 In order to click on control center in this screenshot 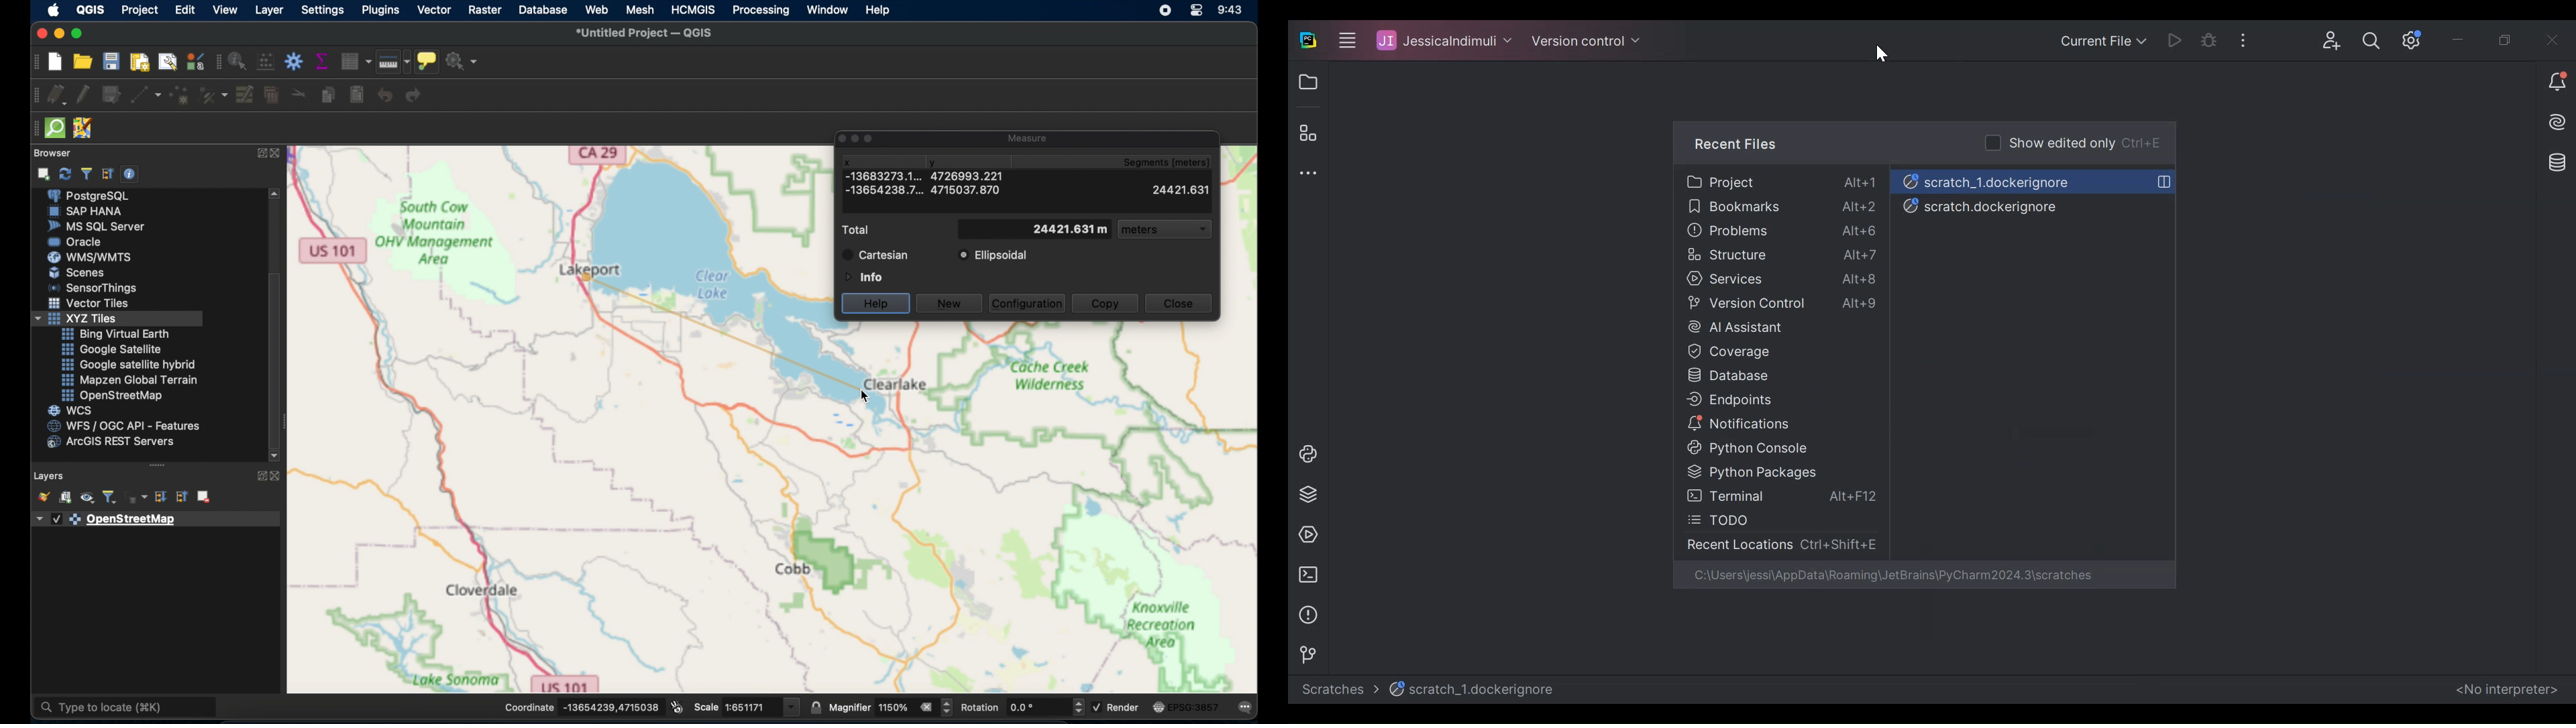, I will do `click(1199, 11)`.